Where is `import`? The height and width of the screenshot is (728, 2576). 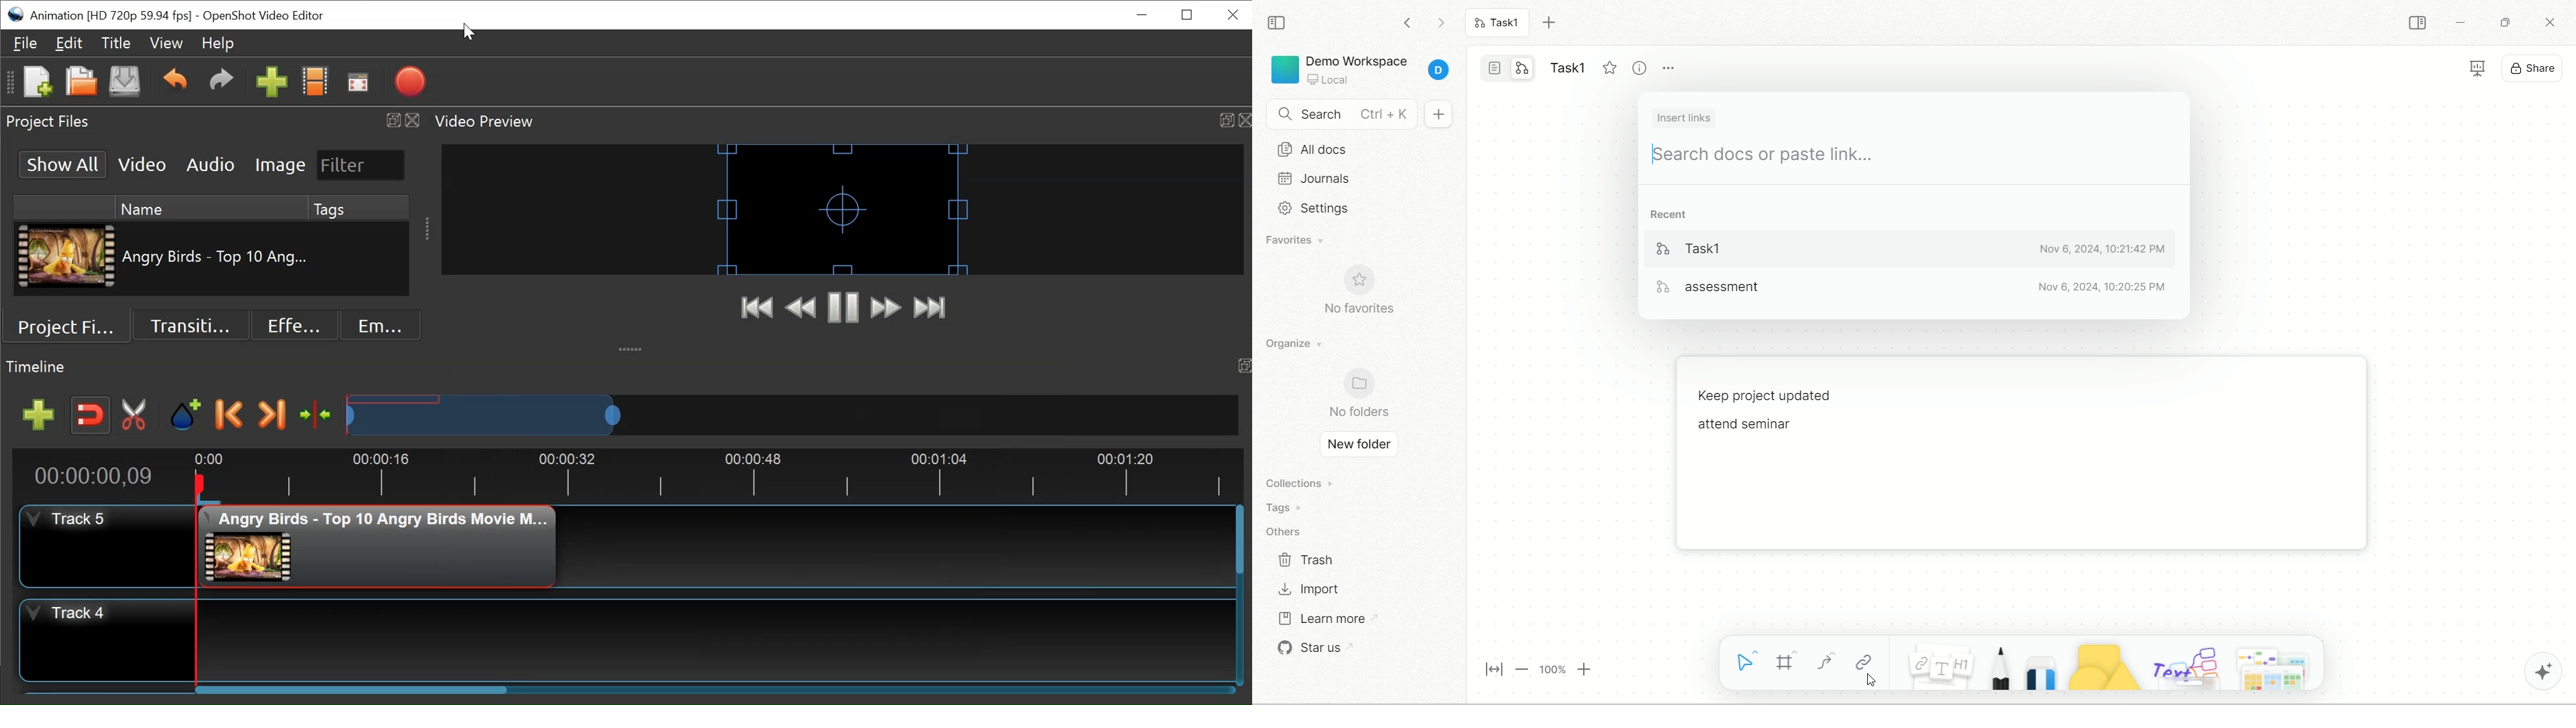 import is located at coordinates (1309, 590).